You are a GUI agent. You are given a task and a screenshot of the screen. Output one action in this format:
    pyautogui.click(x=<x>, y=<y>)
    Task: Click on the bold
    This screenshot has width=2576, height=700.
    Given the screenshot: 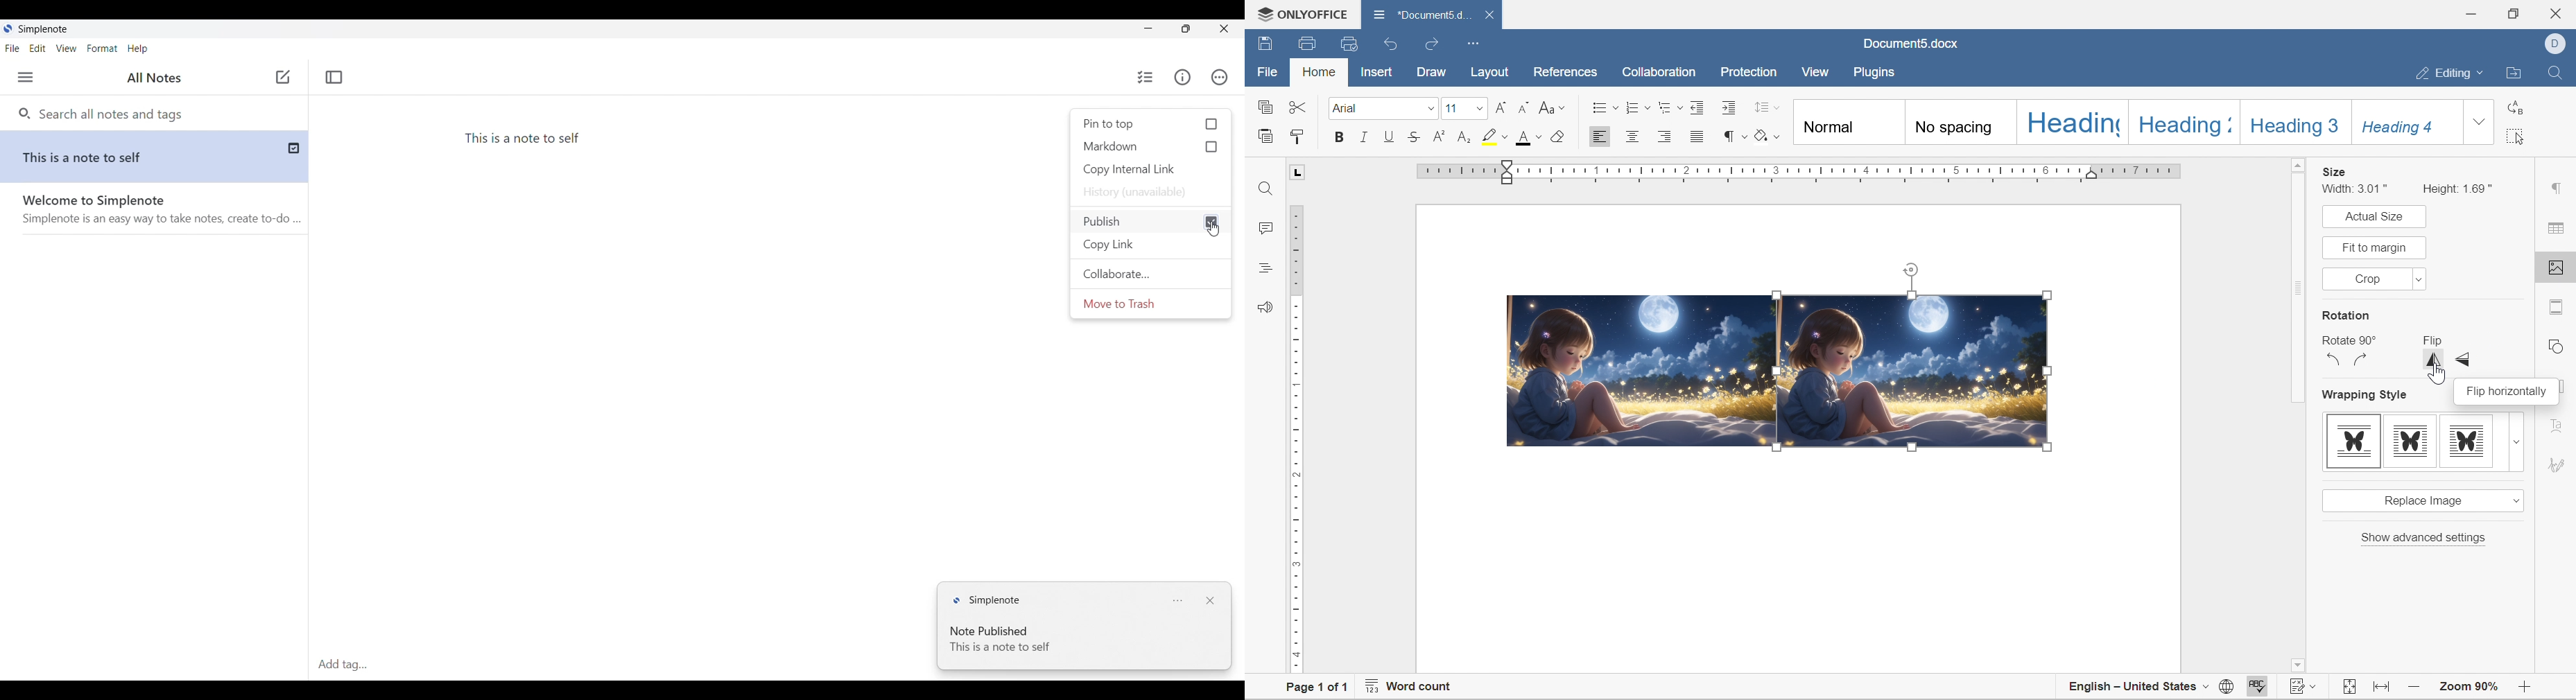 What is the action you would take?
    pyautogui.click(x=1339, y=137)
    